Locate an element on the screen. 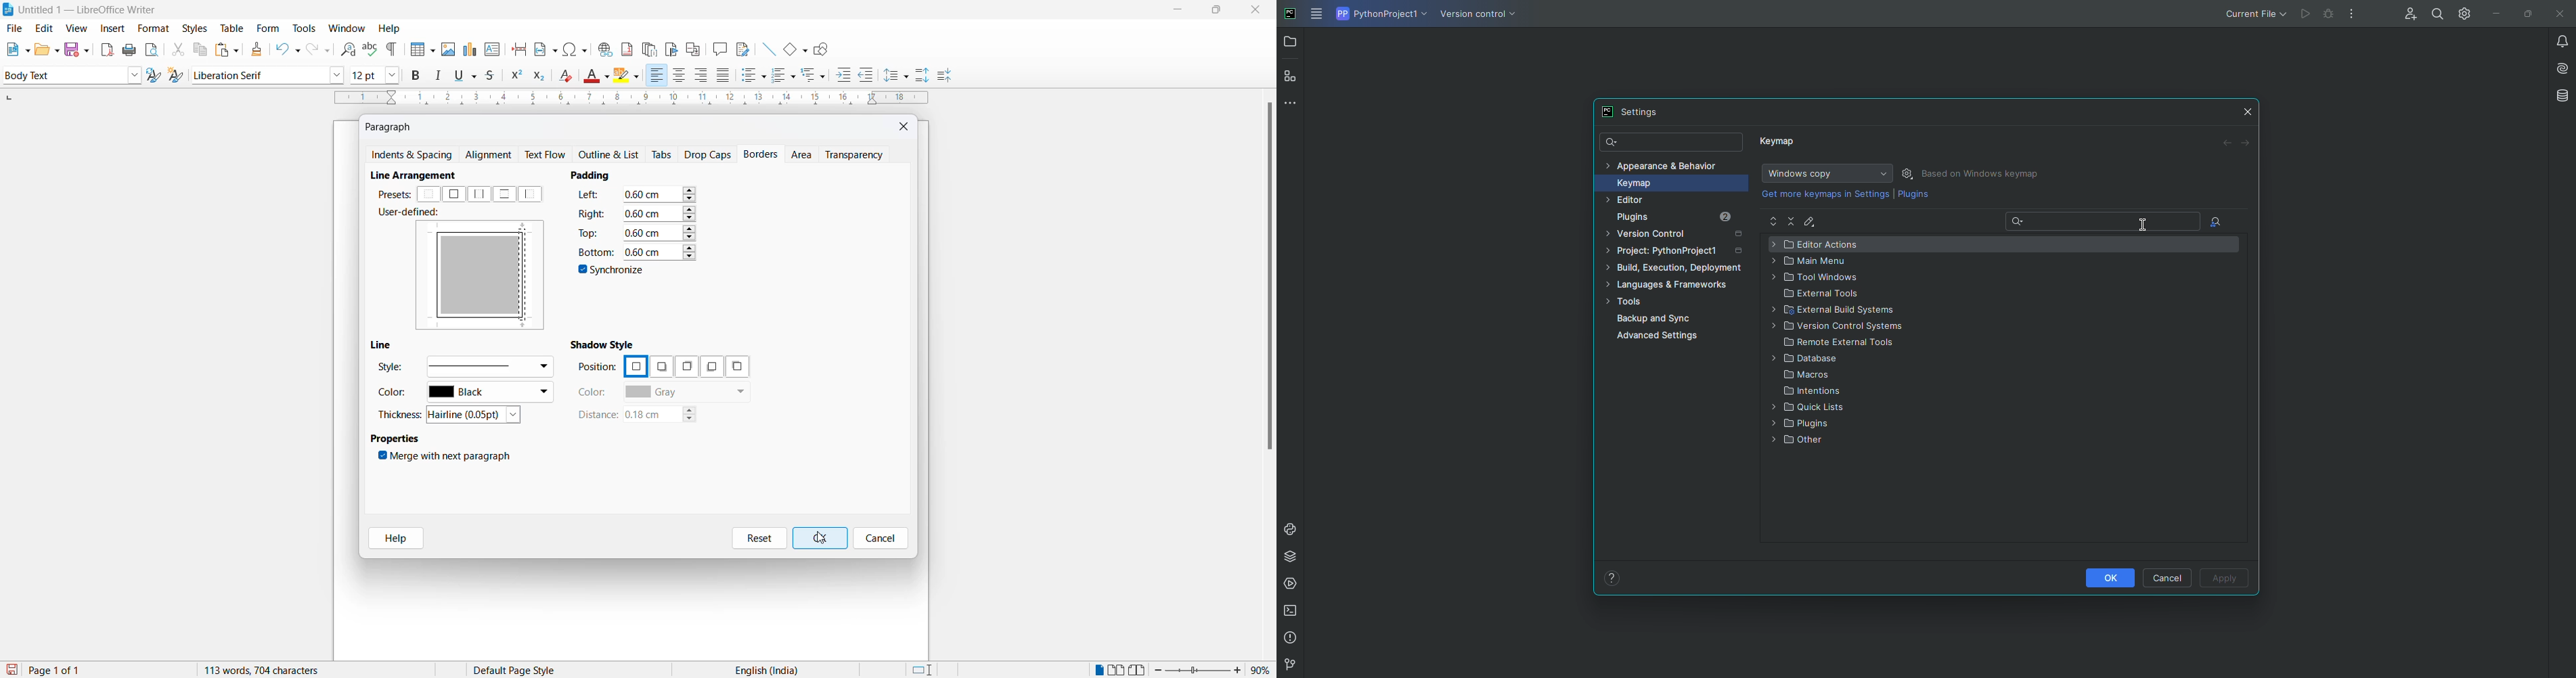  style is located at coordinates (61, 74).